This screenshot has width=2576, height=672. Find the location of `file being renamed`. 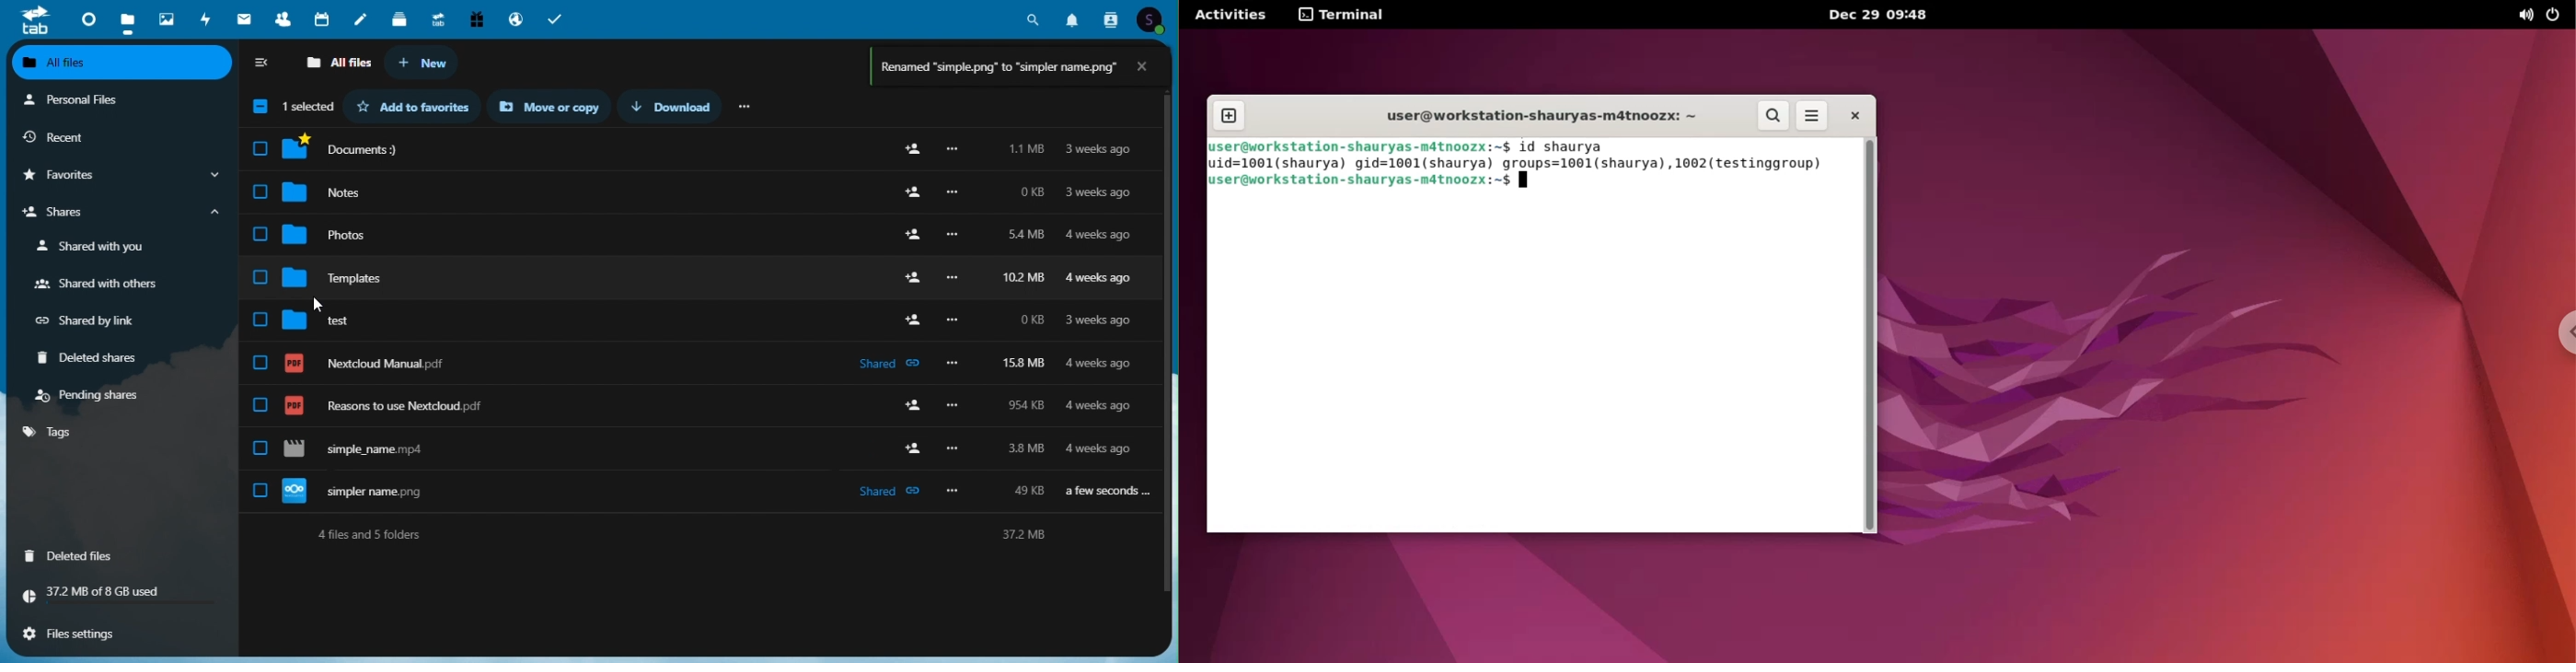

file being renamed is located at coordinates (697, 445).